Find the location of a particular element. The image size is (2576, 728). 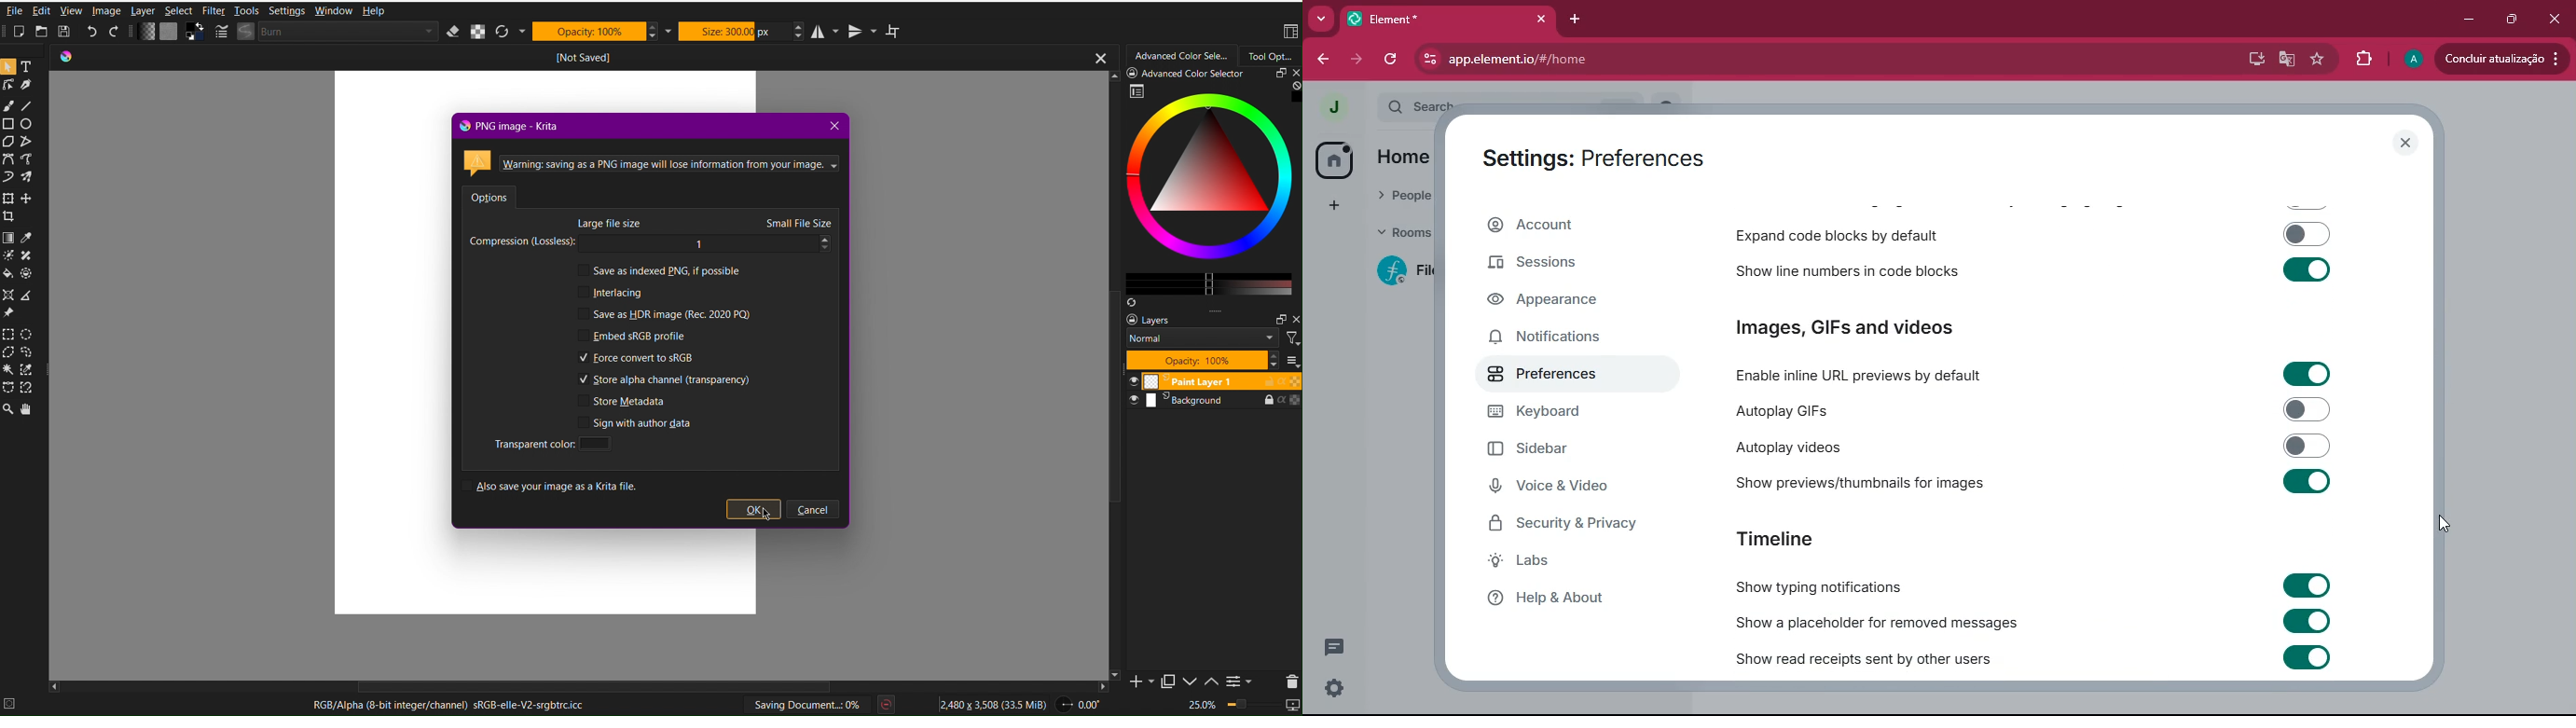

labs is located at coordinates (1579, 561).